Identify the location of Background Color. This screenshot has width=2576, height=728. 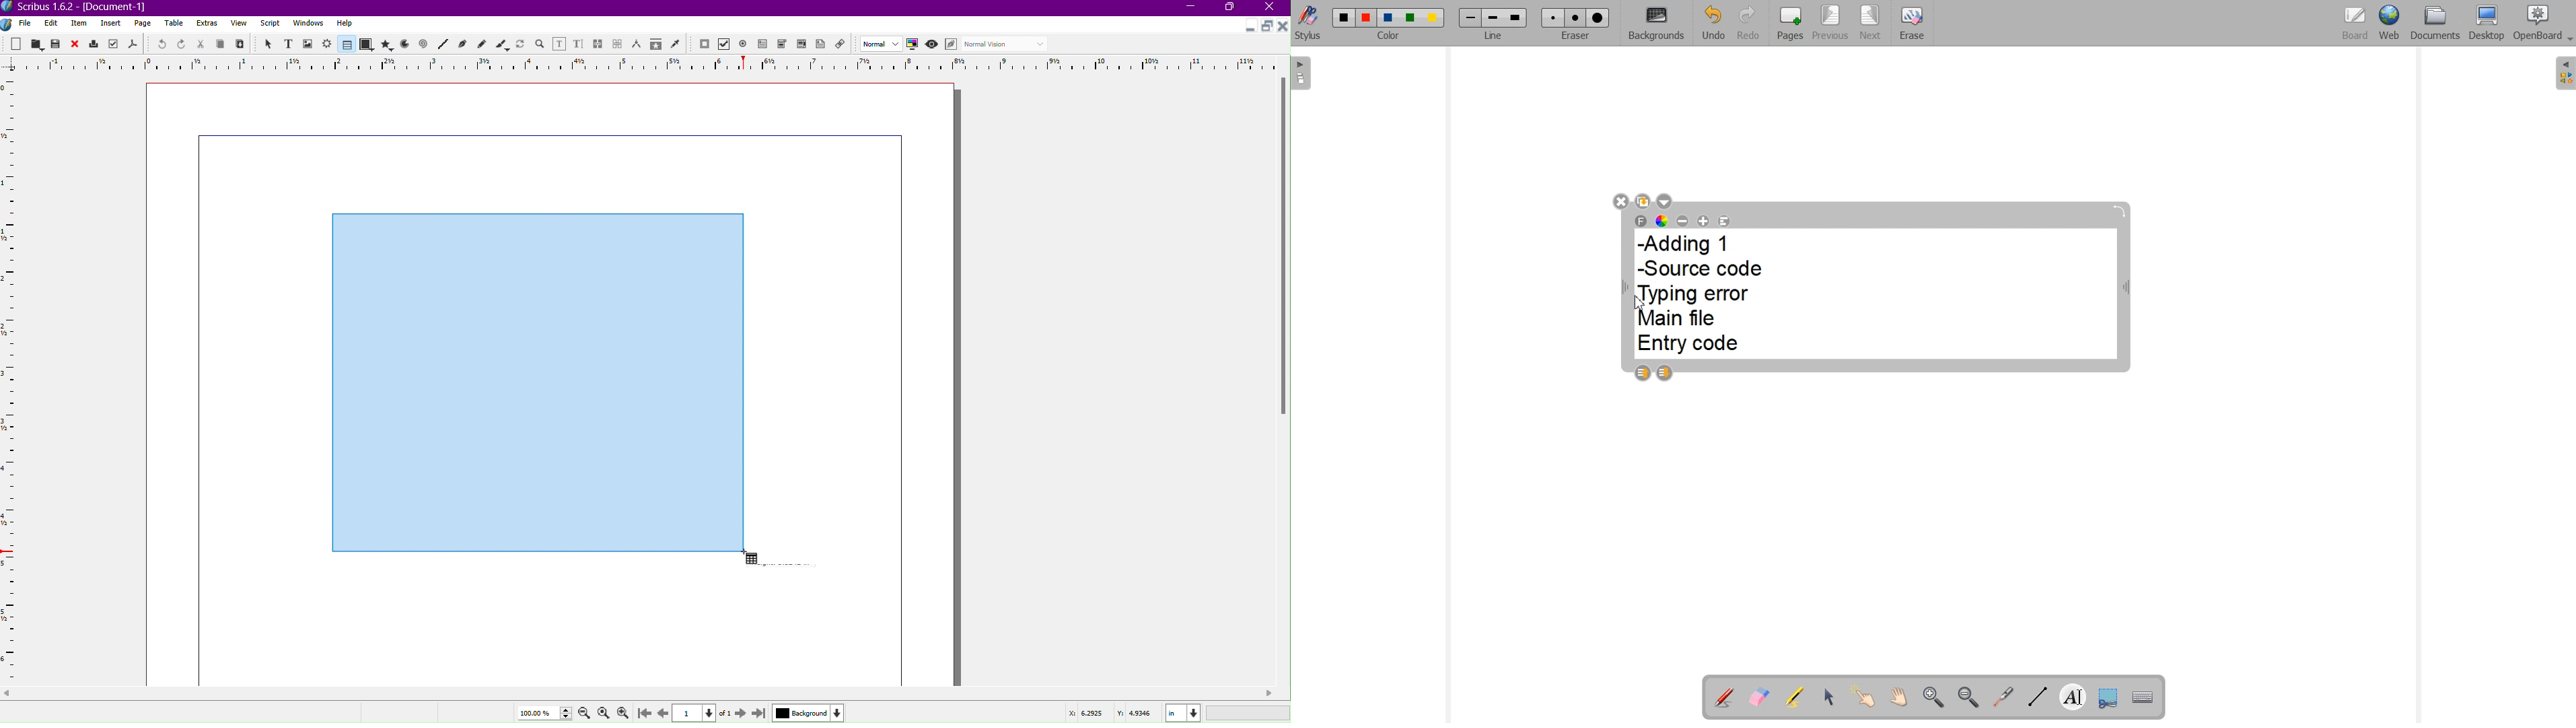
(806, 712).